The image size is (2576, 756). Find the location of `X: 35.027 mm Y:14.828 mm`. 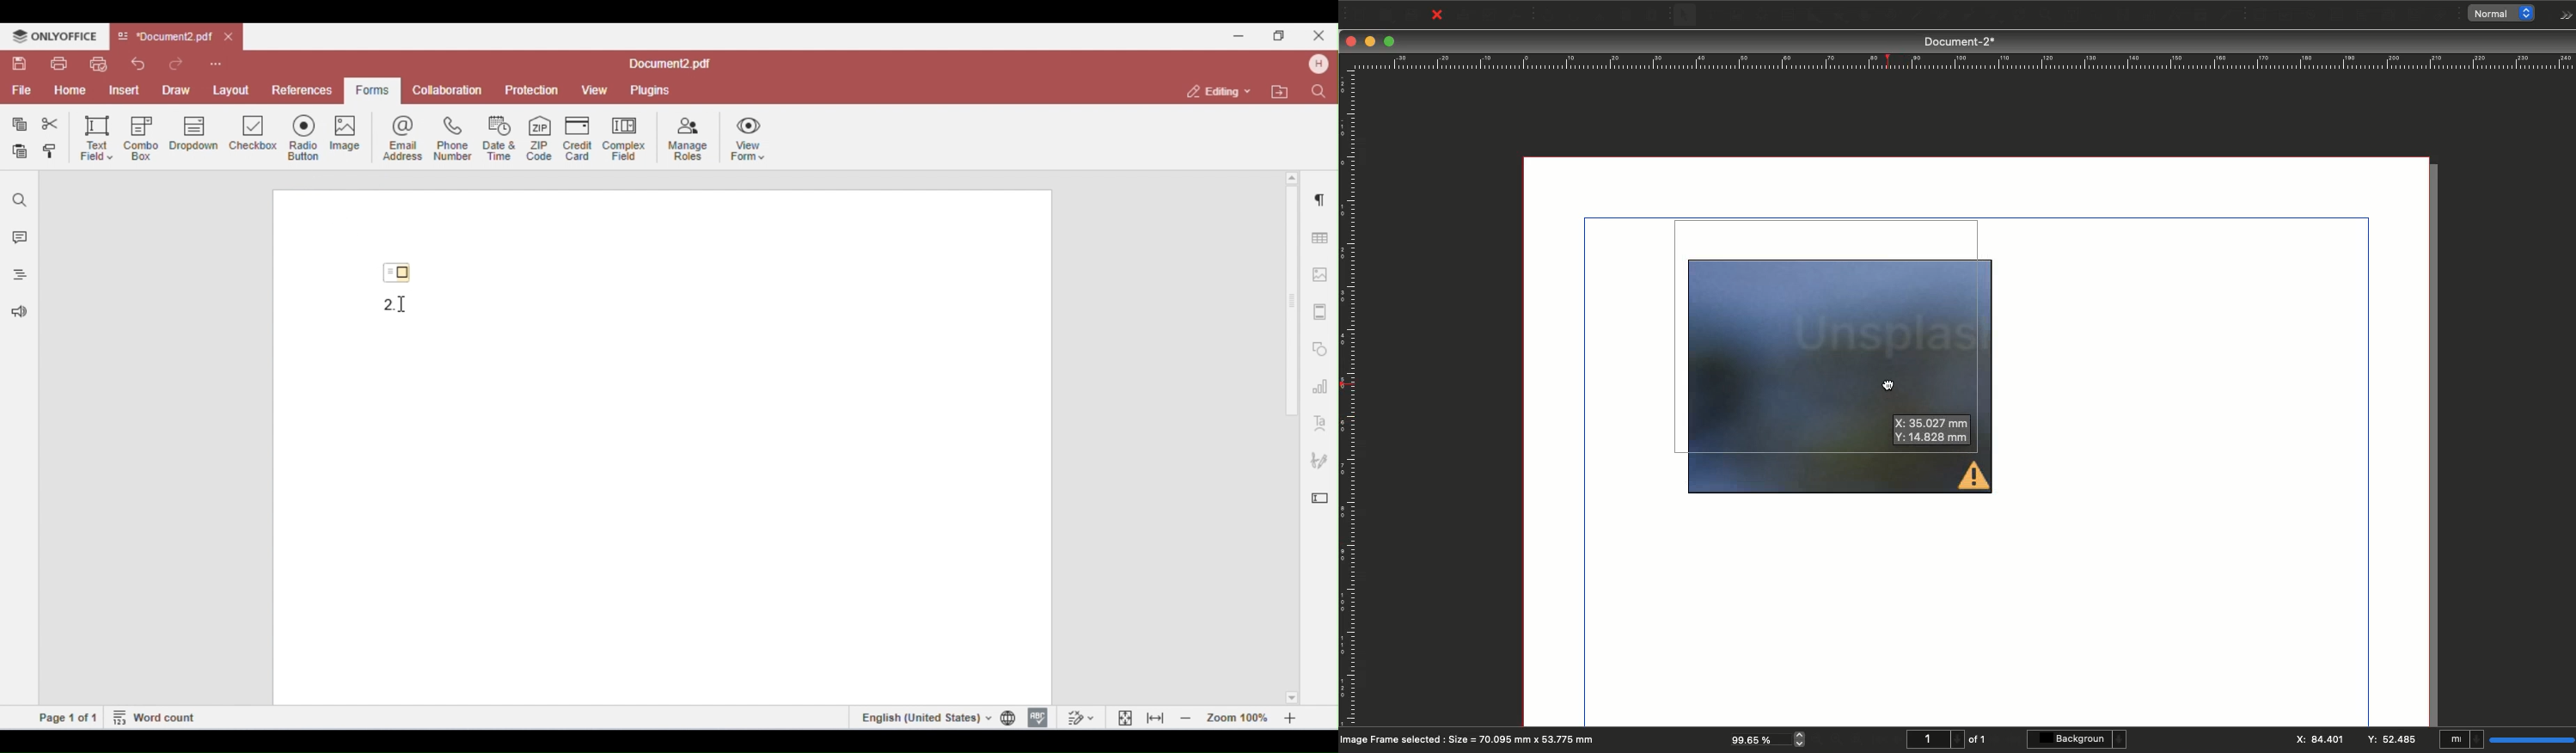

X: 35.027 mm Y:14.828 mm is located at coordinates (1934, 430).